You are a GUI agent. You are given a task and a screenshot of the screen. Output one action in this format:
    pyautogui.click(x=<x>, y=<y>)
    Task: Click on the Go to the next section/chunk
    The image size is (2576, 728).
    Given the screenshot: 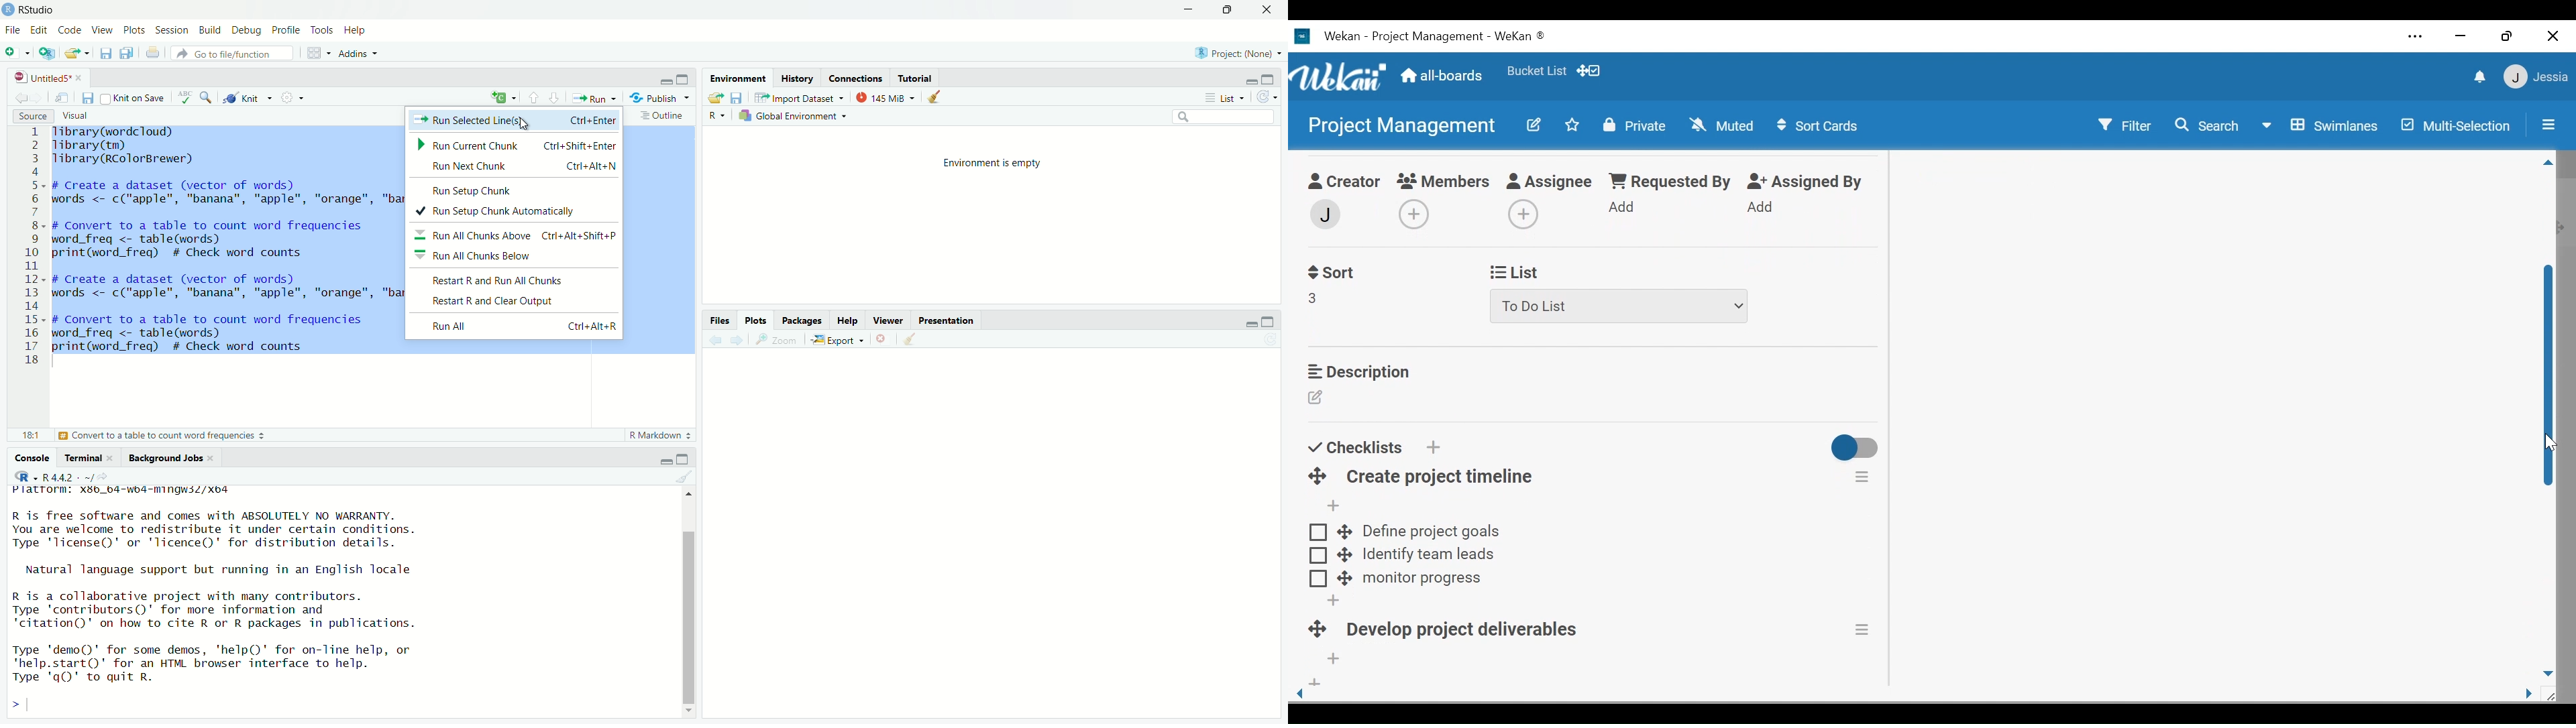 What is the action you would take?
    pyautogui.click(x=556, y=98)
    